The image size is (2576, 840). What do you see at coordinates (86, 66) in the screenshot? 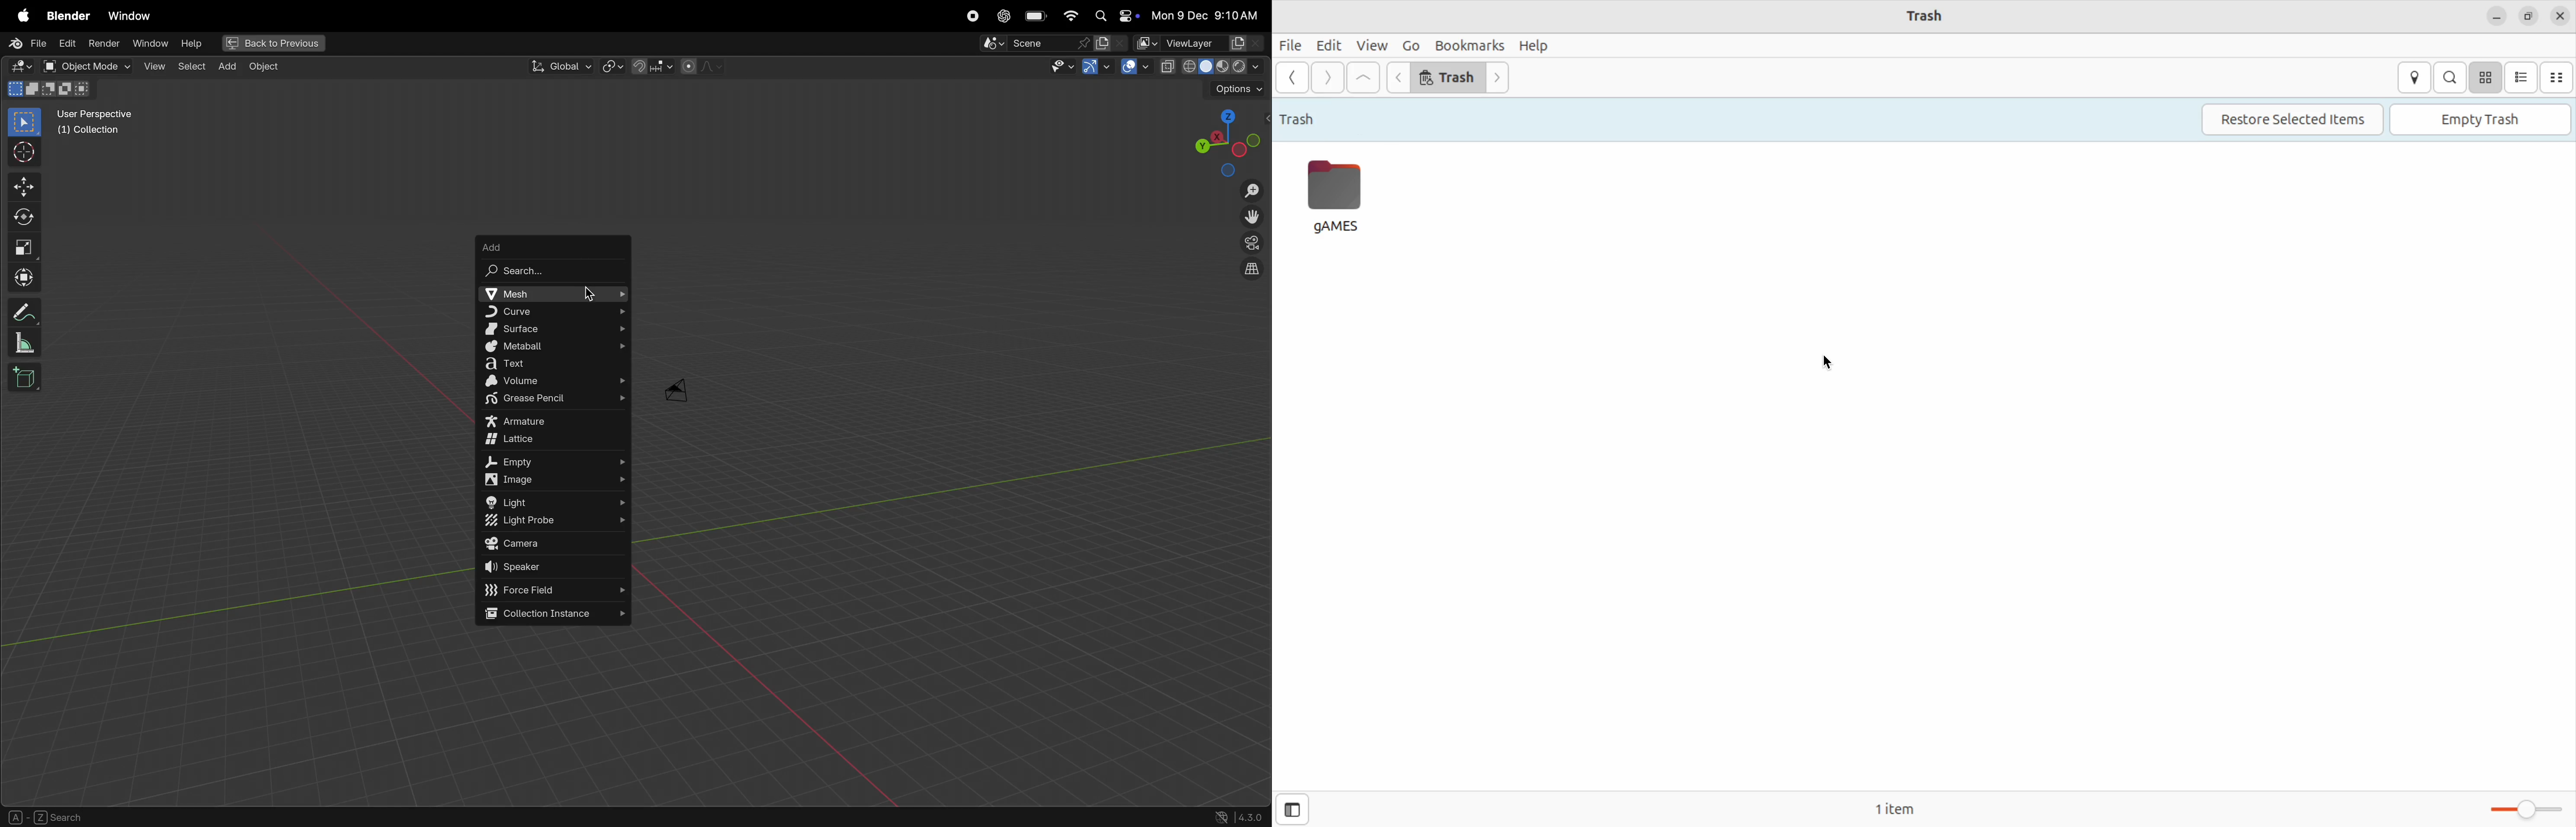
I see `object mode` at bounding box center [86, 66].